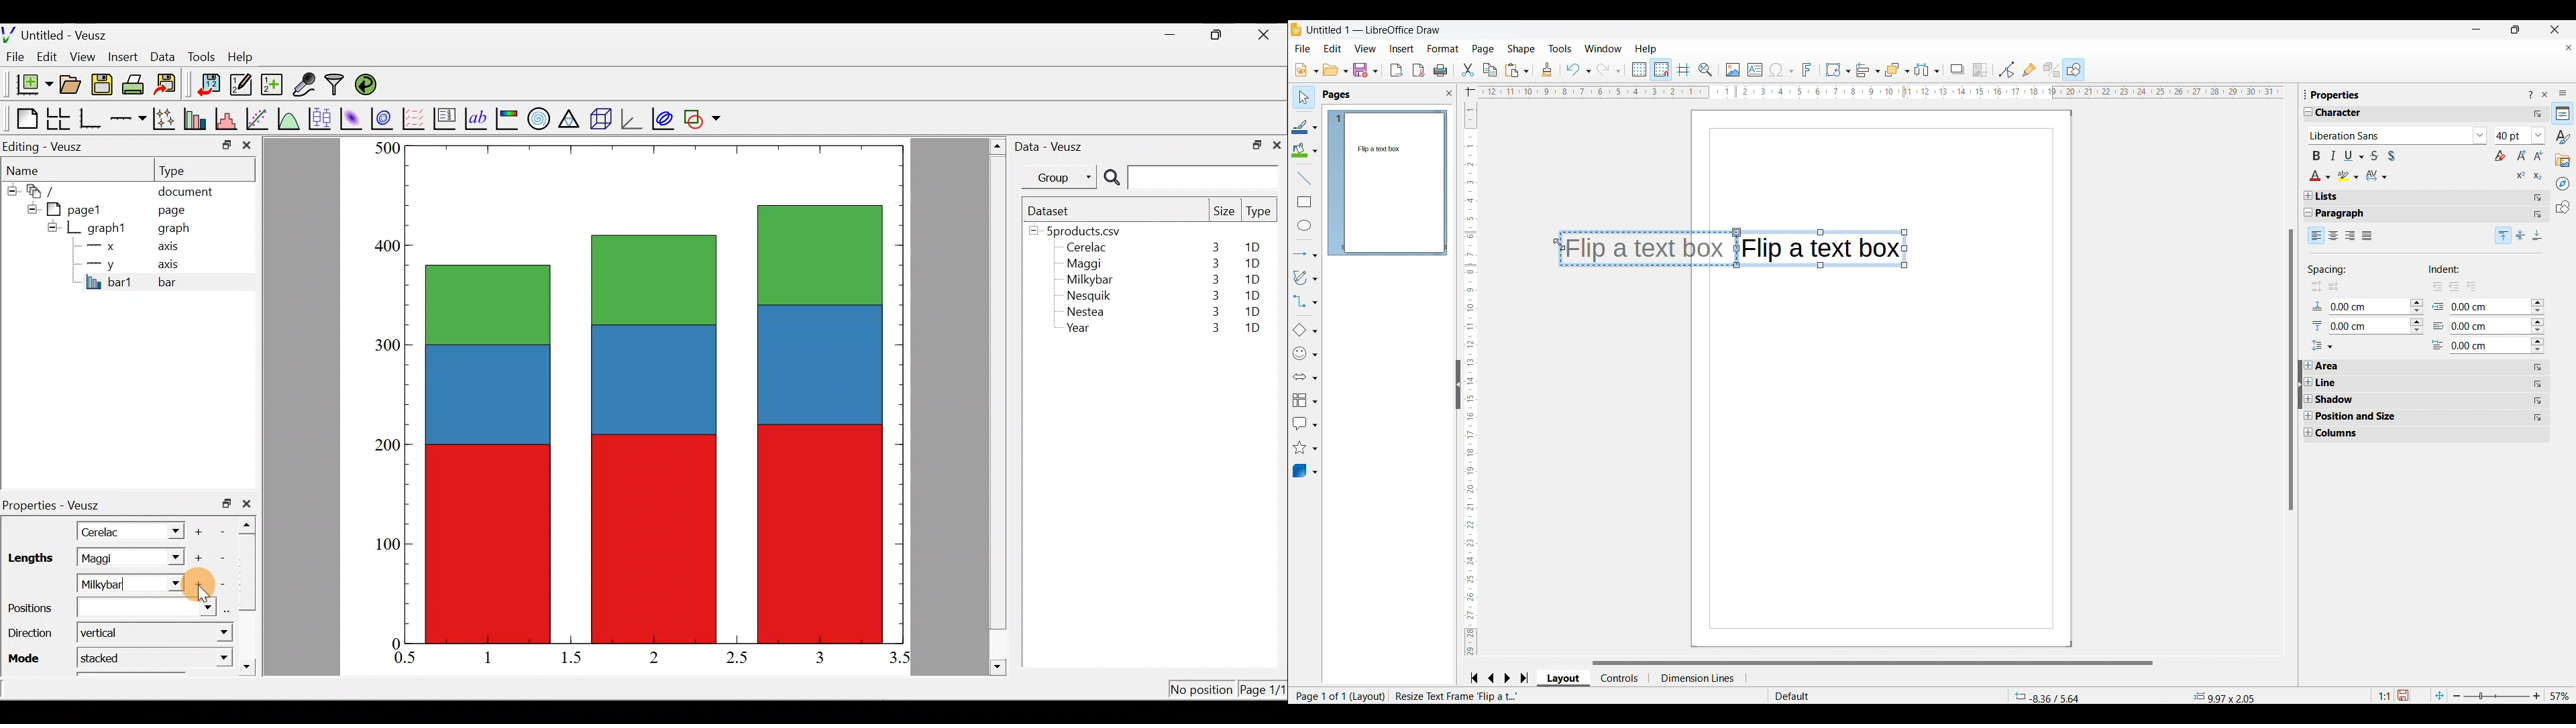 Image resolution: width=2576 pixels, height=728 pixels. Describe the element at coordinates (1468, 70) in the screenshot. I see `Cut` at that location.